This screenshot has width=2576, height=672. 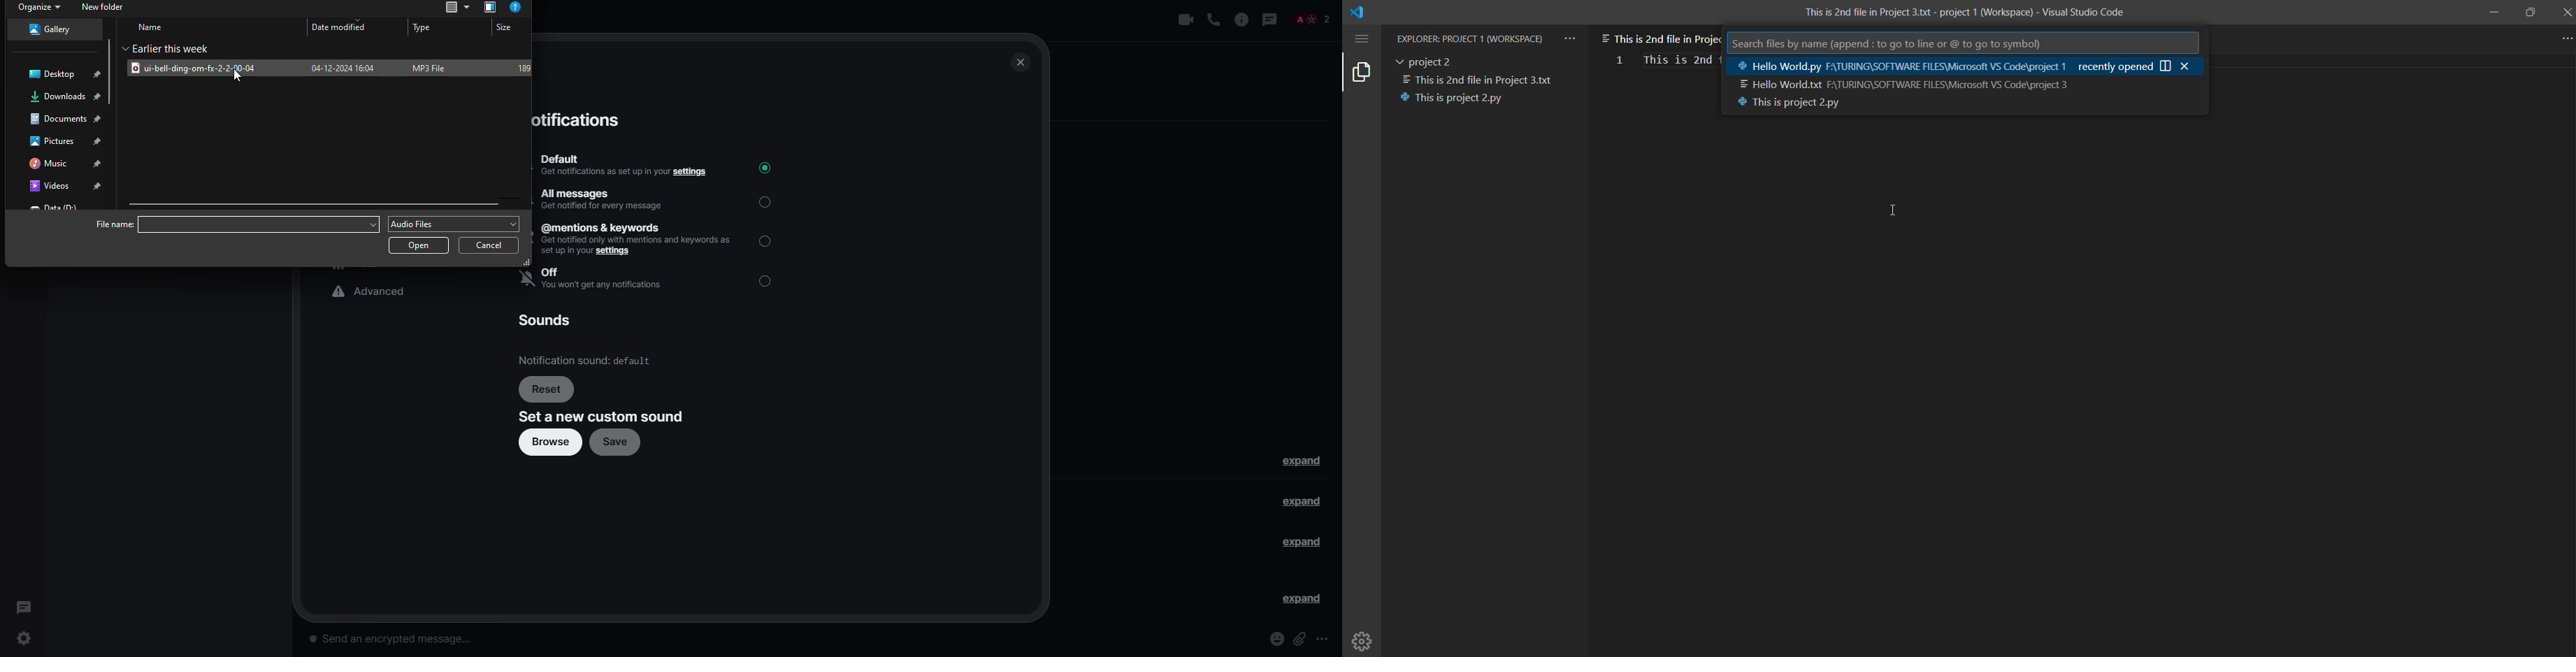 What do you see at coordinates (70, 161) in the screenshot?
I see `Music` at bounding box center [70, 161].